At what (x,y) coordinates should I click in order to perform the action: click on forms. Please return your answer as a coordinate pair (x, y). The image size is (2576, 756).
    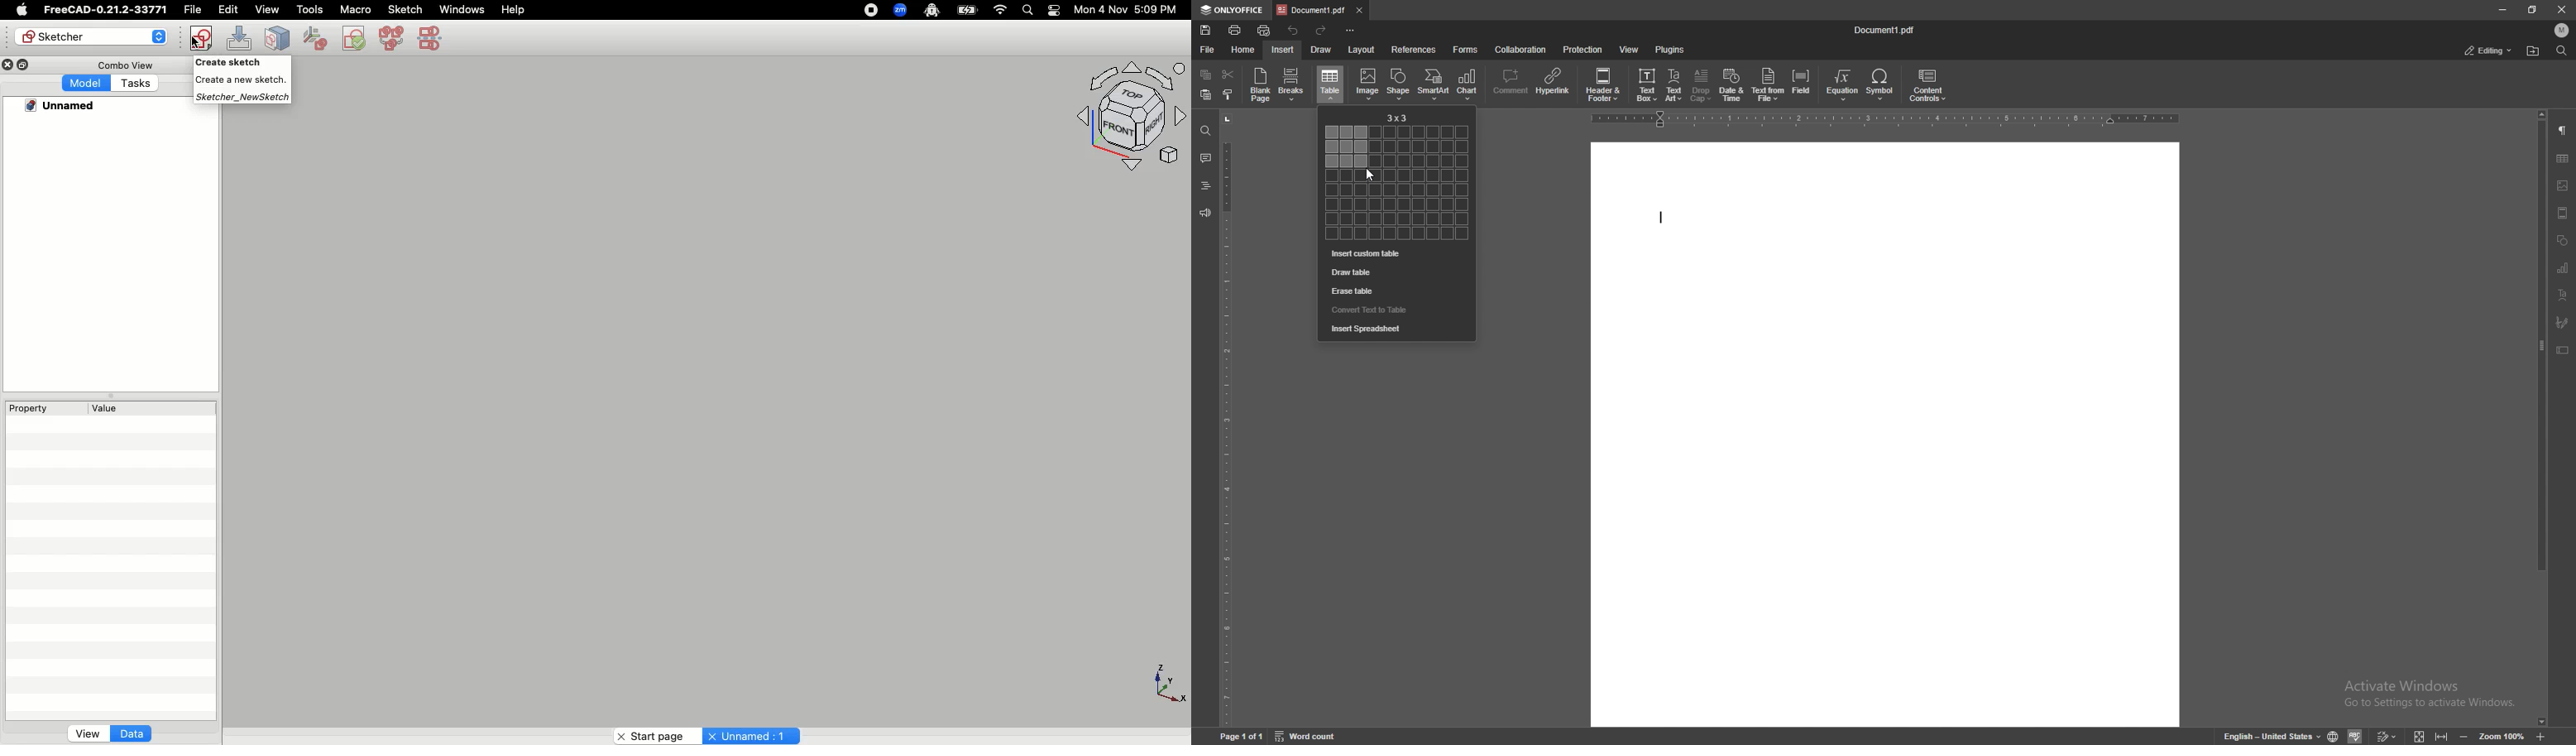
    Looking at the image, I should click on (1465, 49).